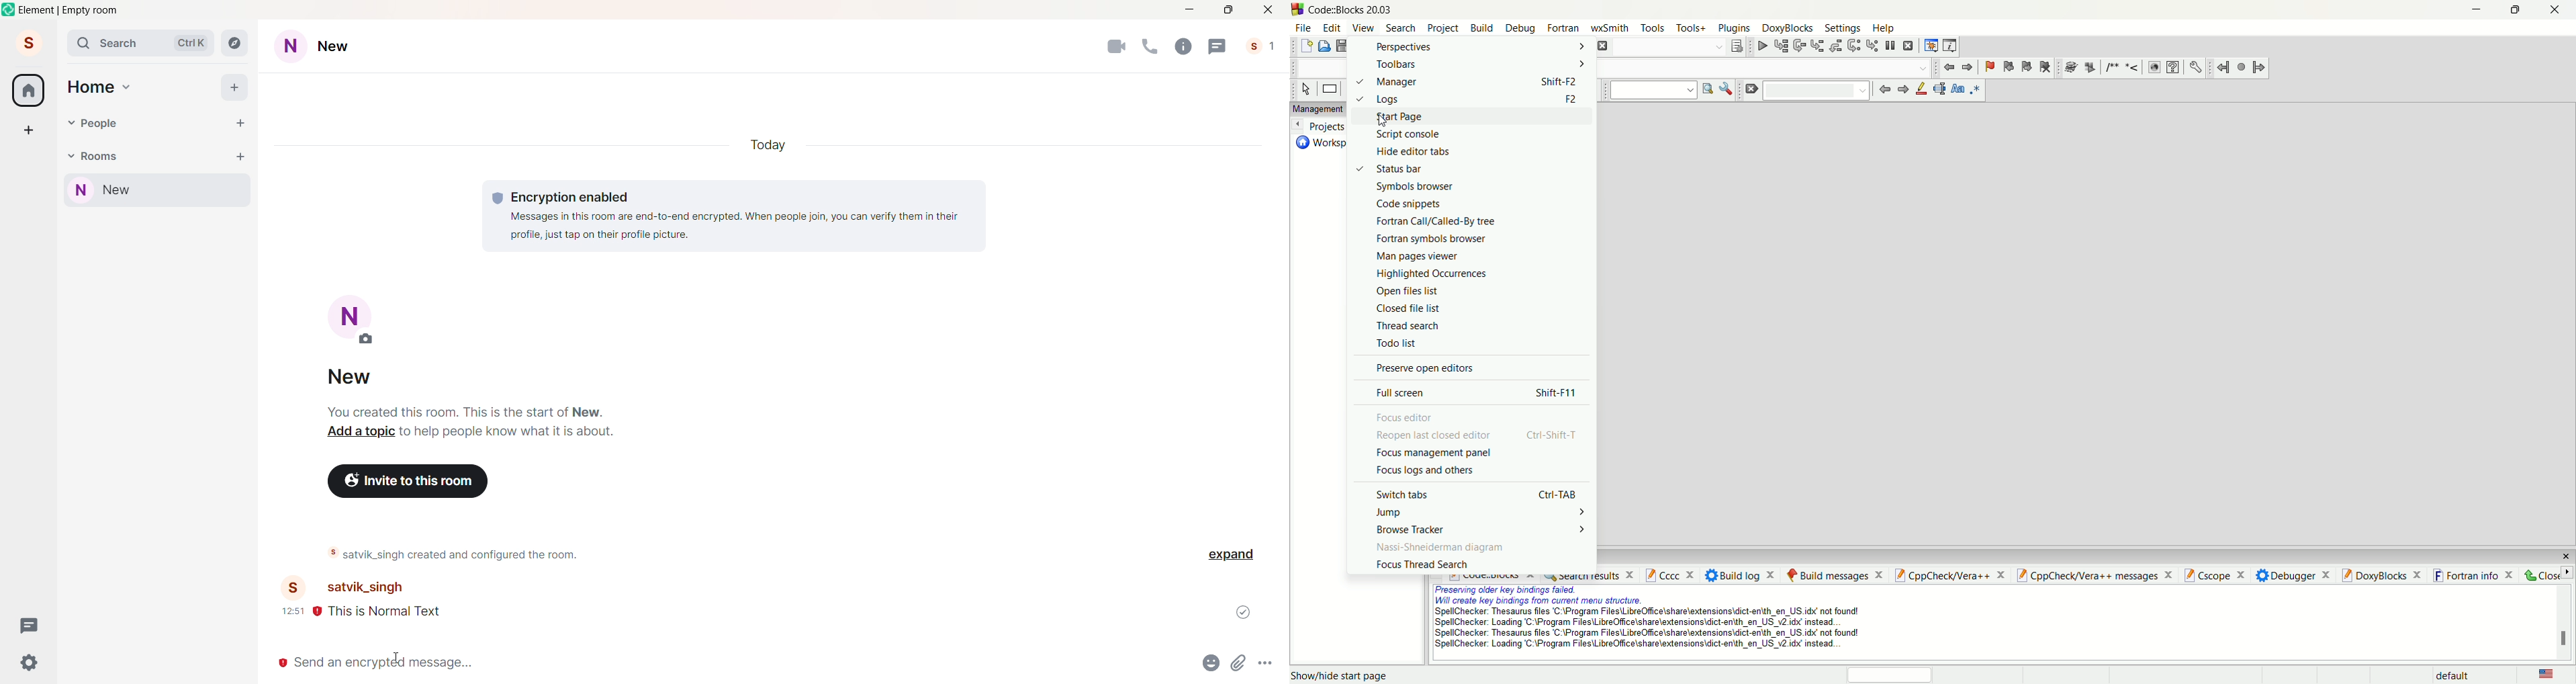  Describe the element at coordinates (240, 124) in the screenshot. I see `start chat` at that location.